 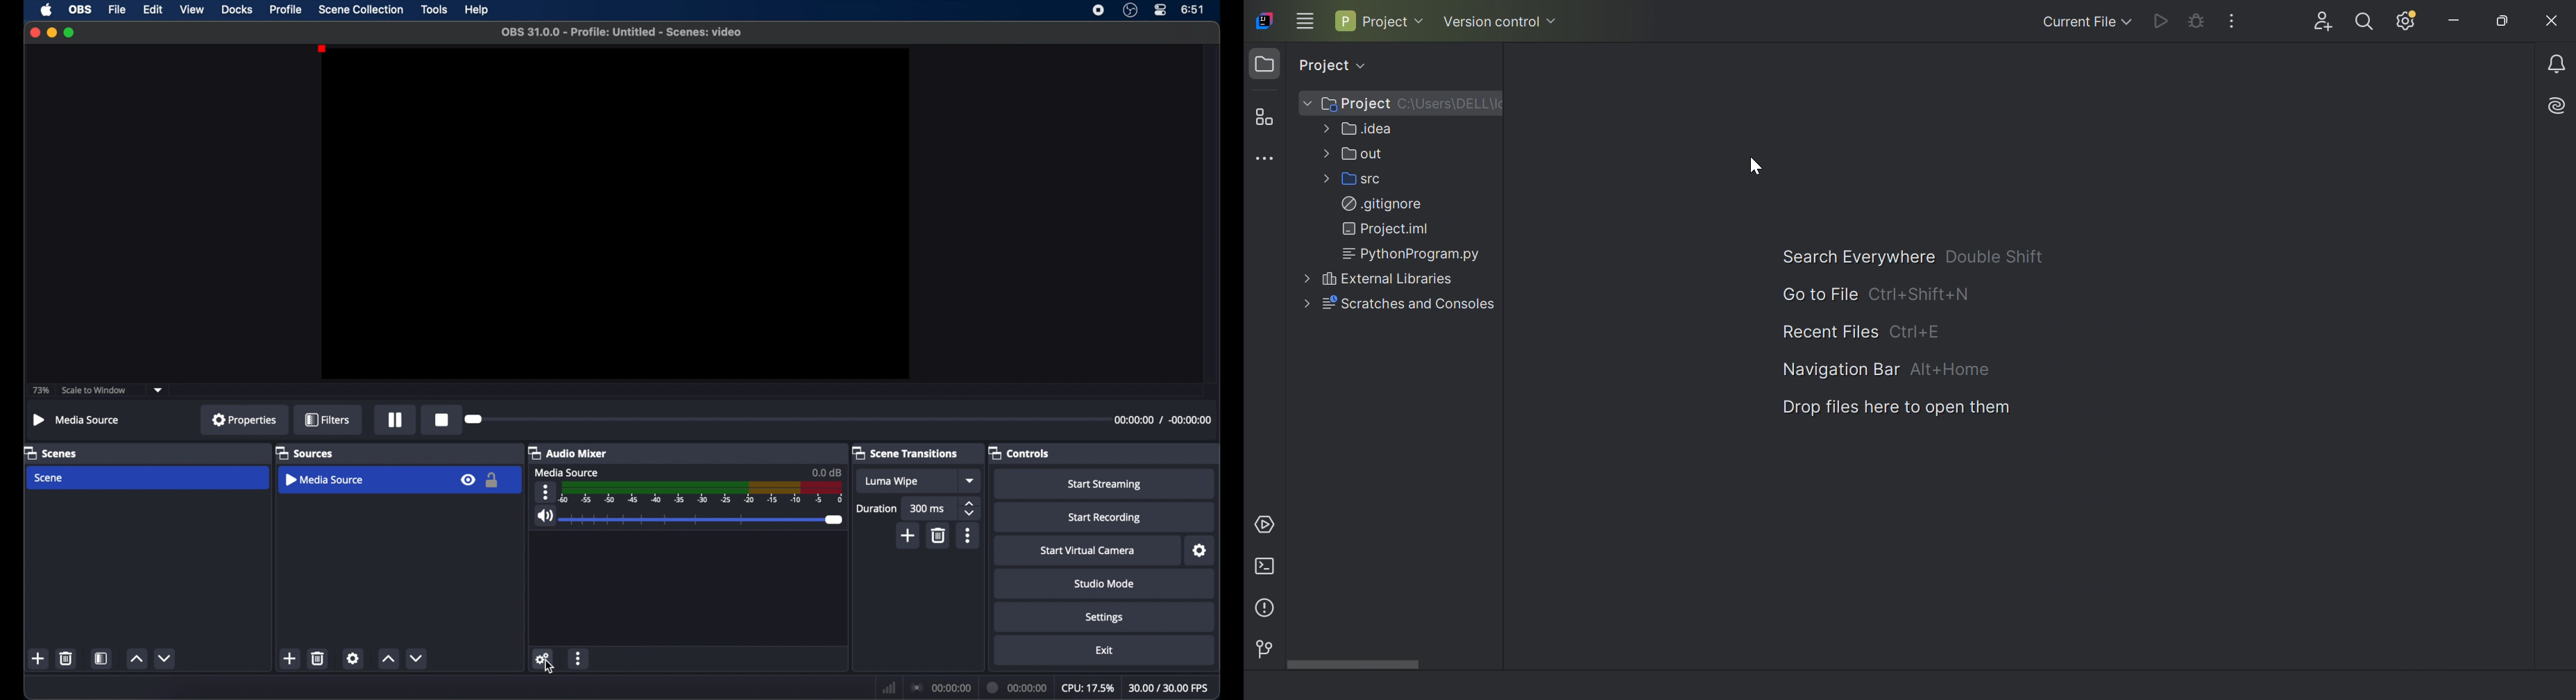 What do you see at coordinates (703, 520) in the screenshot?
I see `slider` at bounding box center [703, 520].